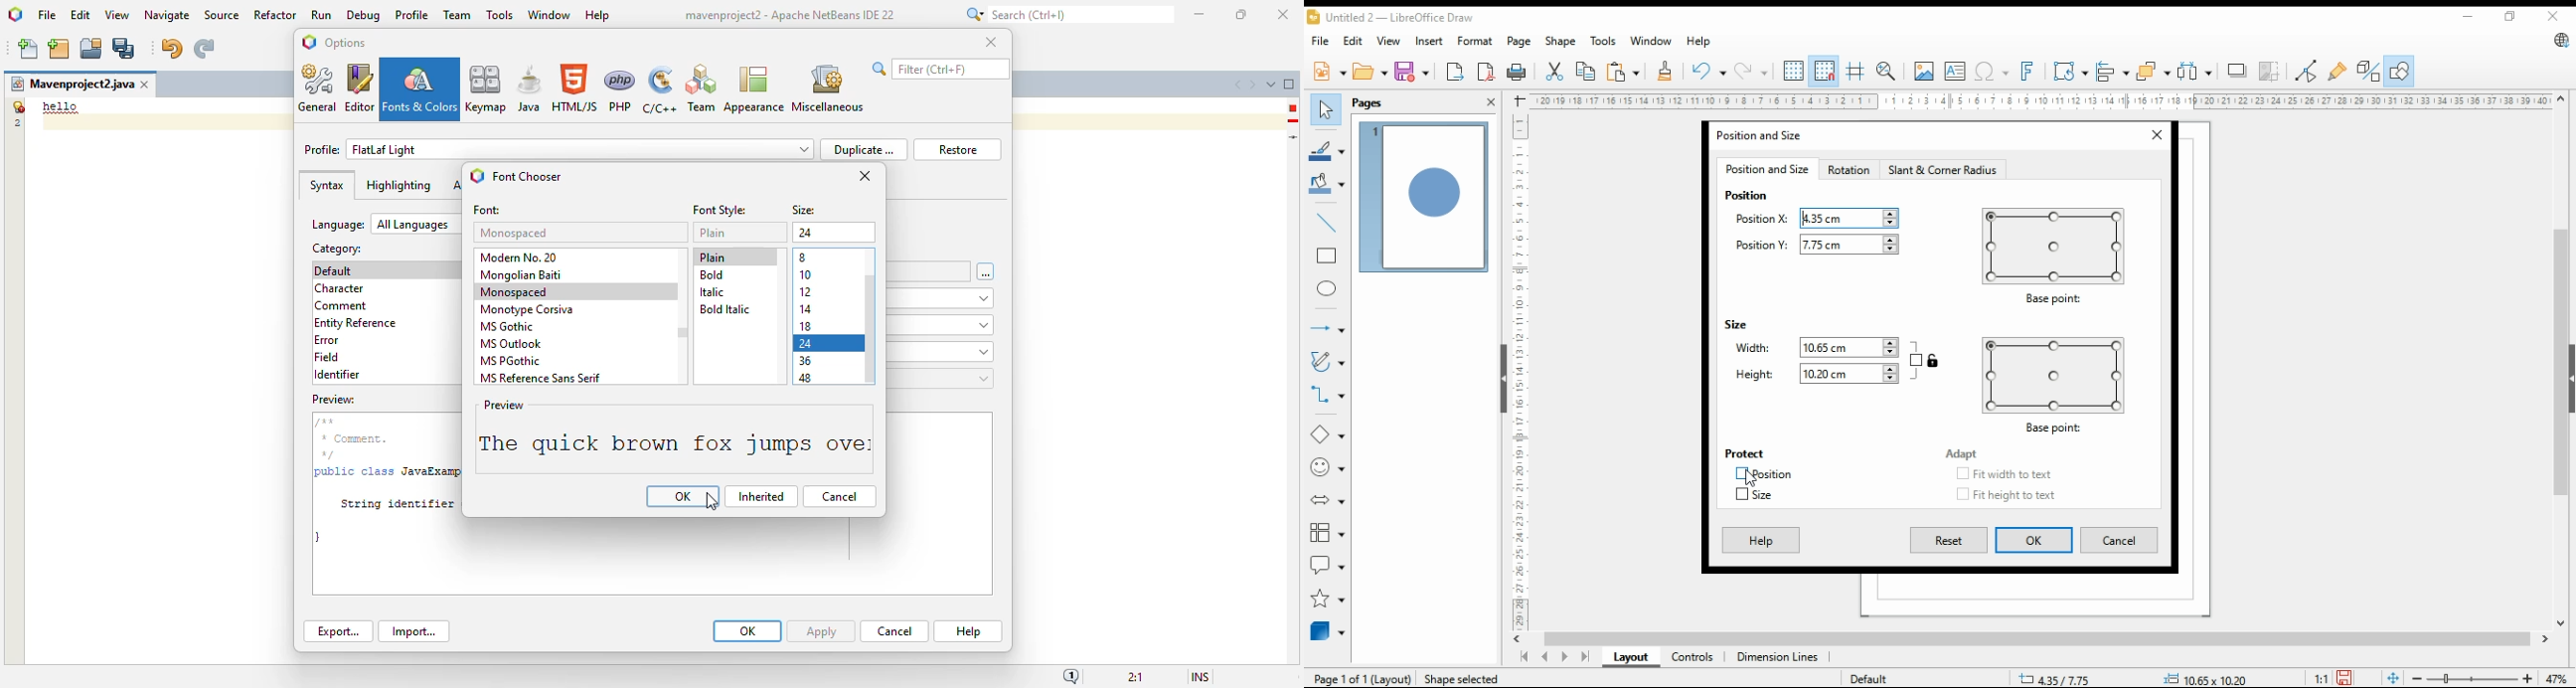 Image resolution: width=2576 pixels, height=700 pixels. What do you see at coordinates (1767, 169) in the screenshot?
I see `position and size` at bounding box center [1767, 169].